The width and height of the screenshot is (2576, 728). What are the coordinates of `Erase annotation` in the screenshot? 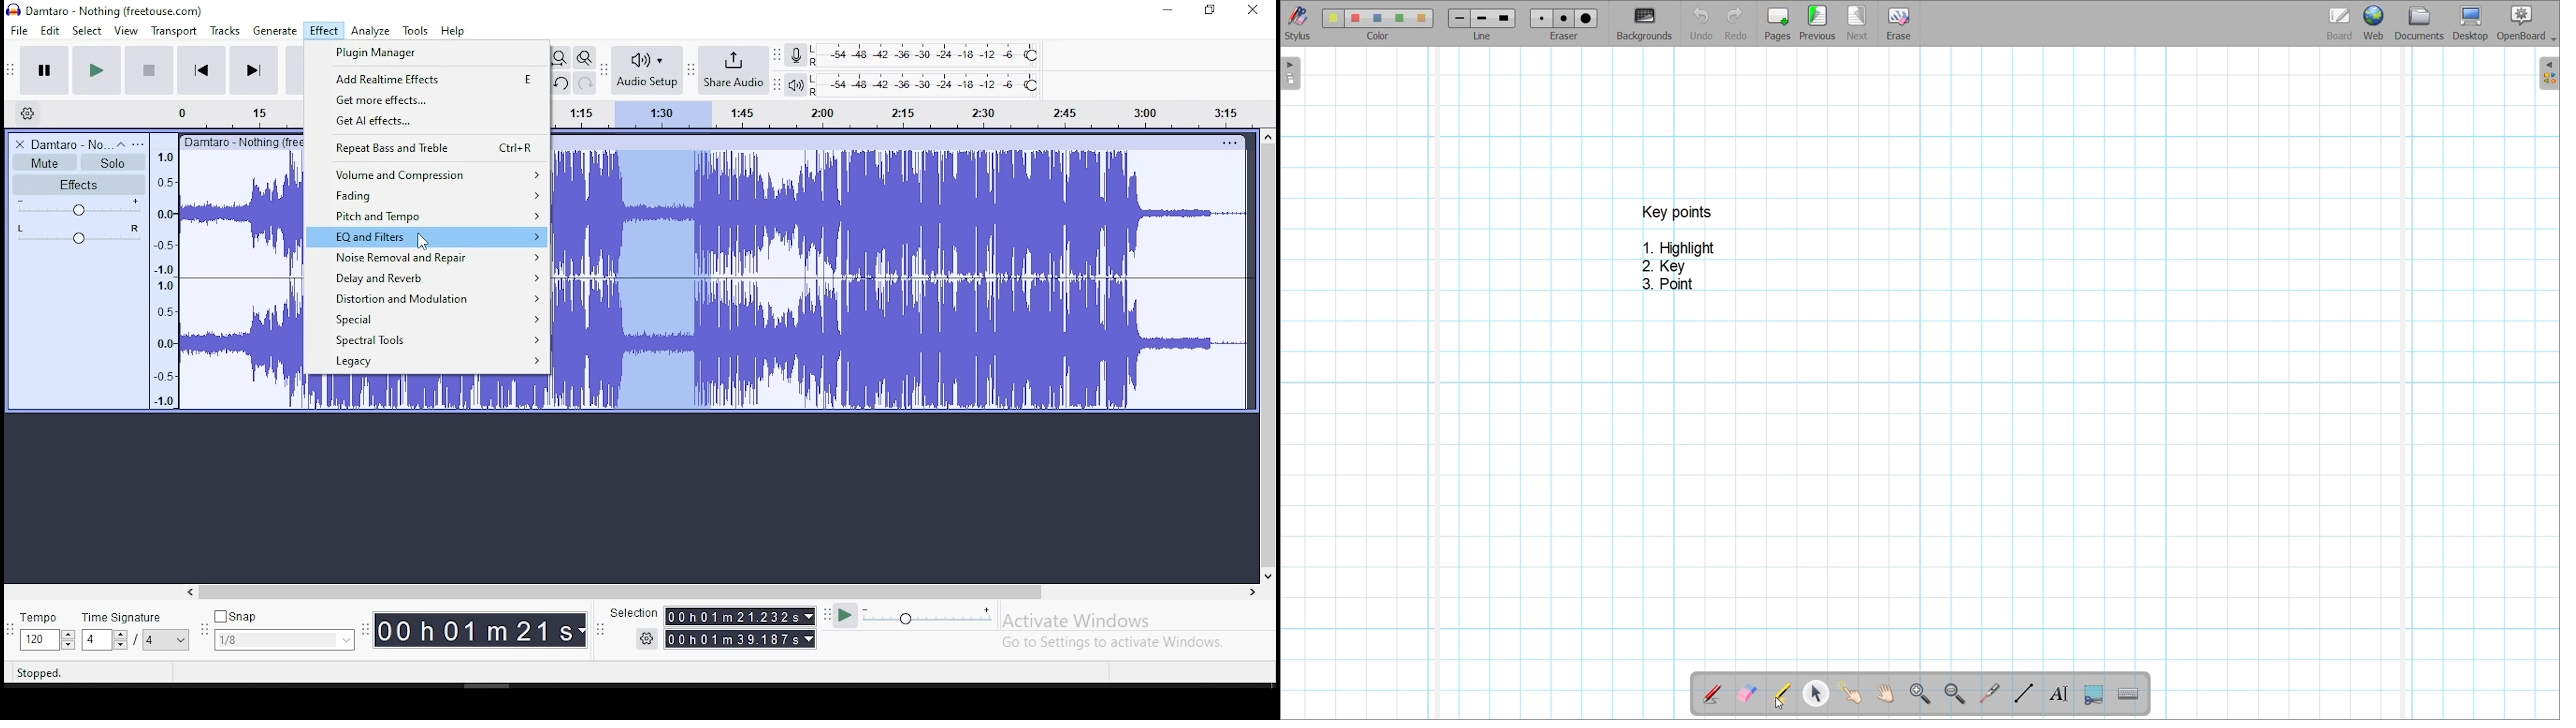 It's located at (1747, 694).